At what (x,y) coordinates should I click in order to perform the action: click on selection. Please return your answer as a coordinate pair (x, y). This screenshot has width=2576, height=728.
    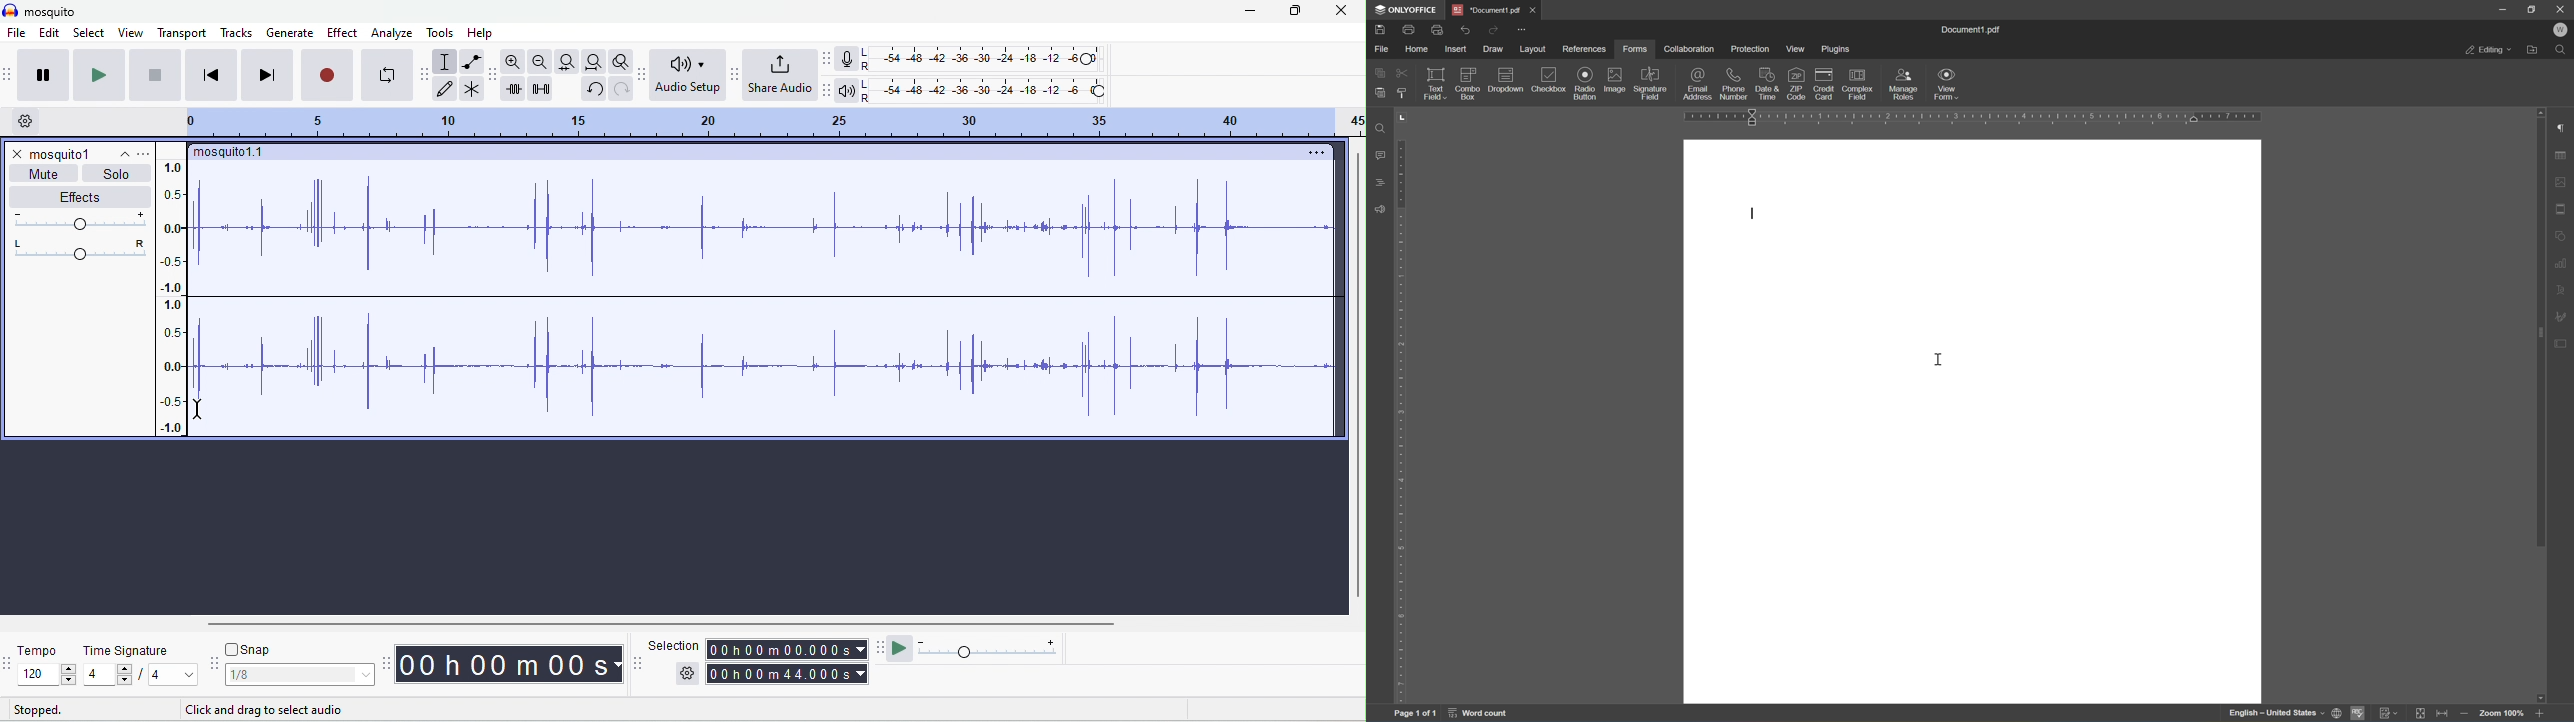
    Looking at the image, I should click on (675, 644).